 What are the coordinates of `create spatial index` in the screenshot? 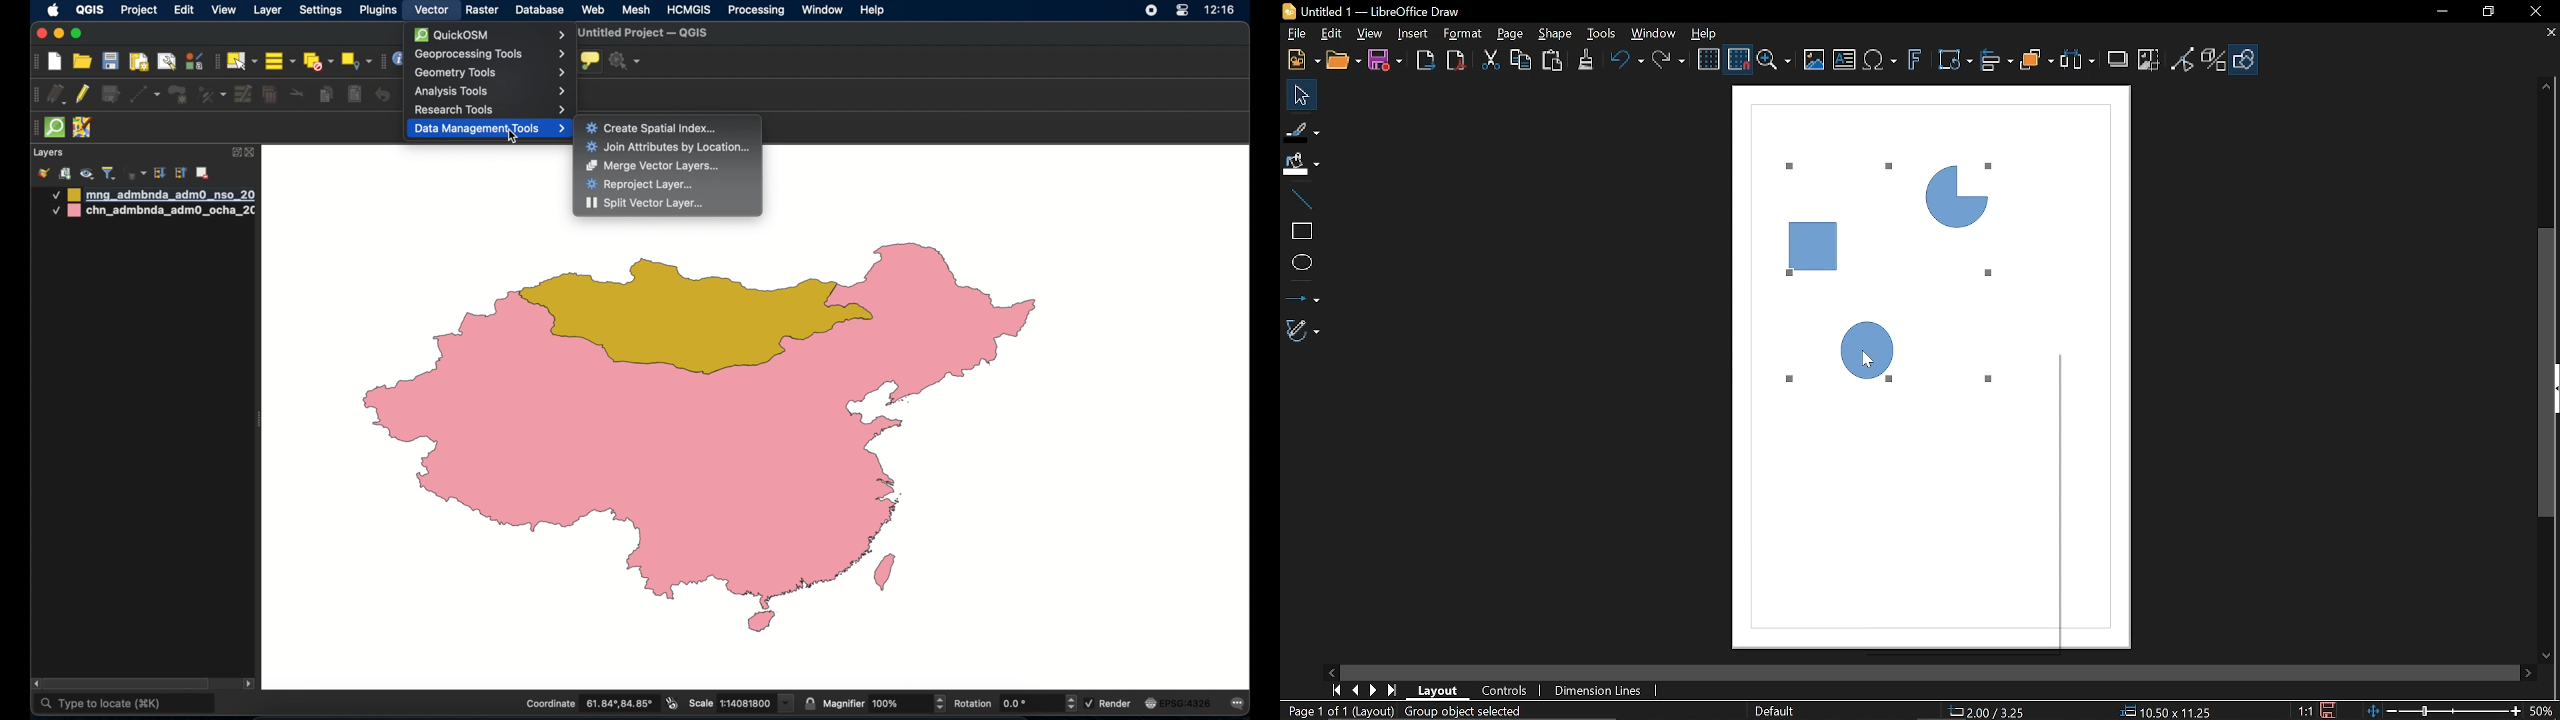 It's located at (653, 127).